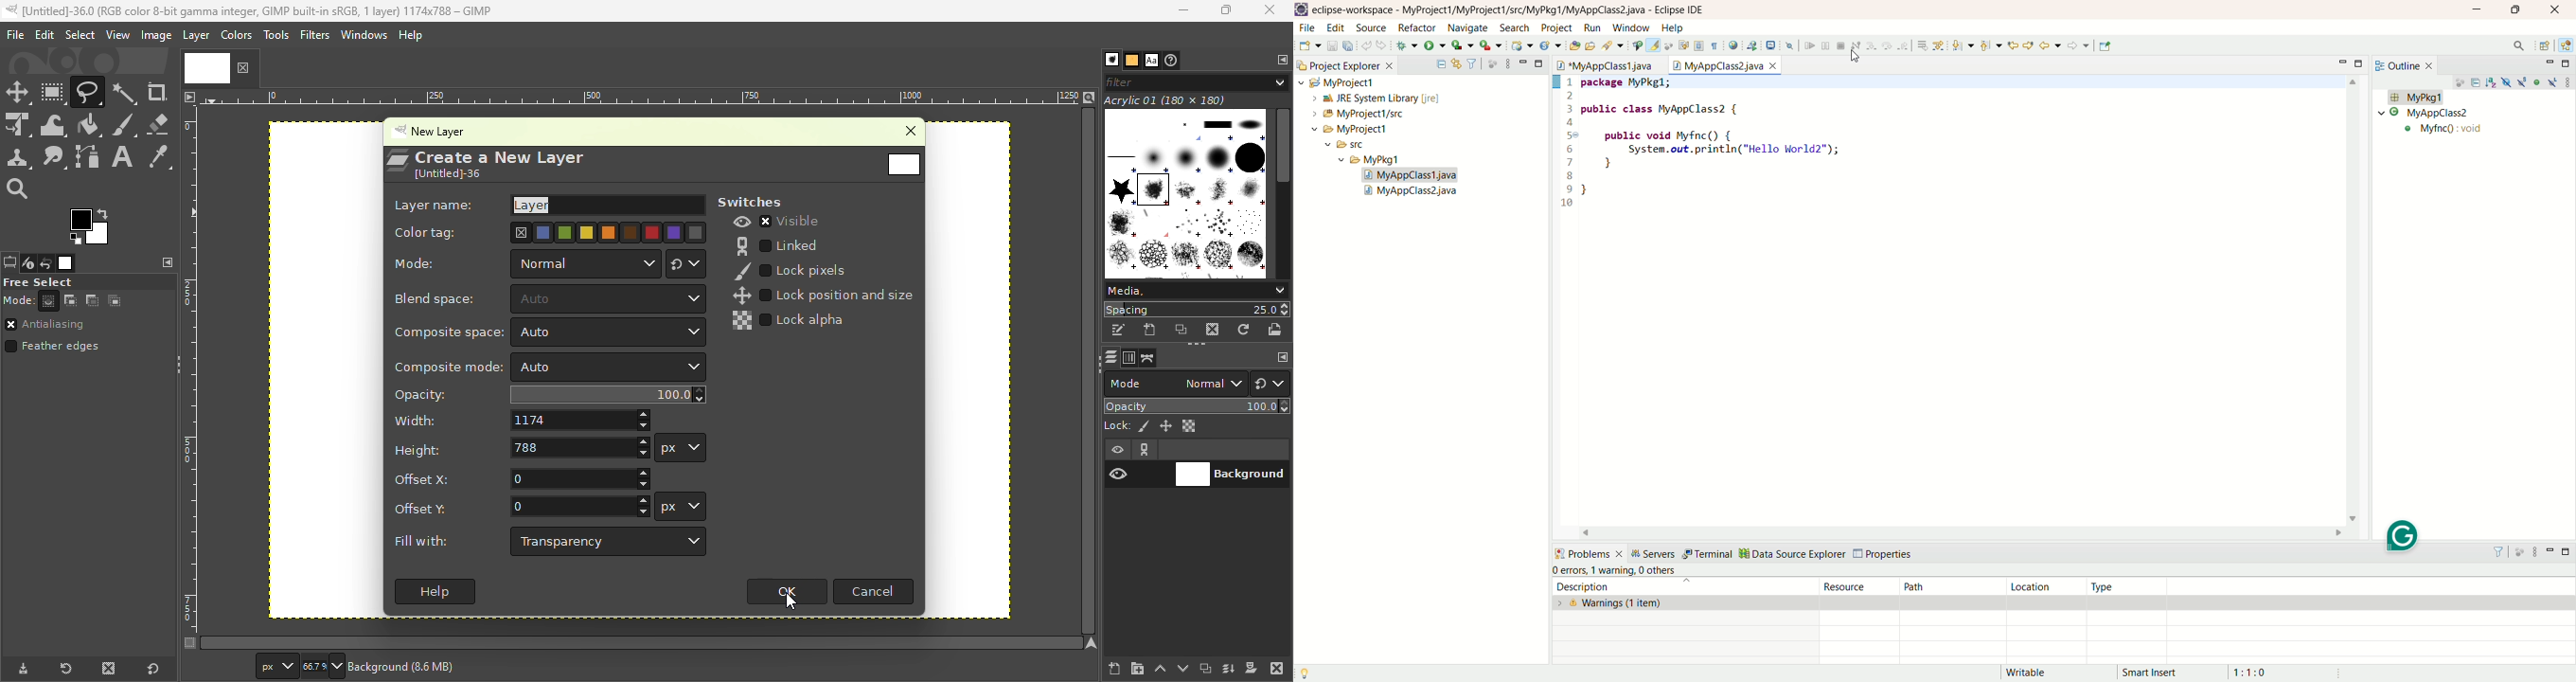  Describe the element at coordinates (57, 325) in the screenshot. I see `Antialiasing` at that location.